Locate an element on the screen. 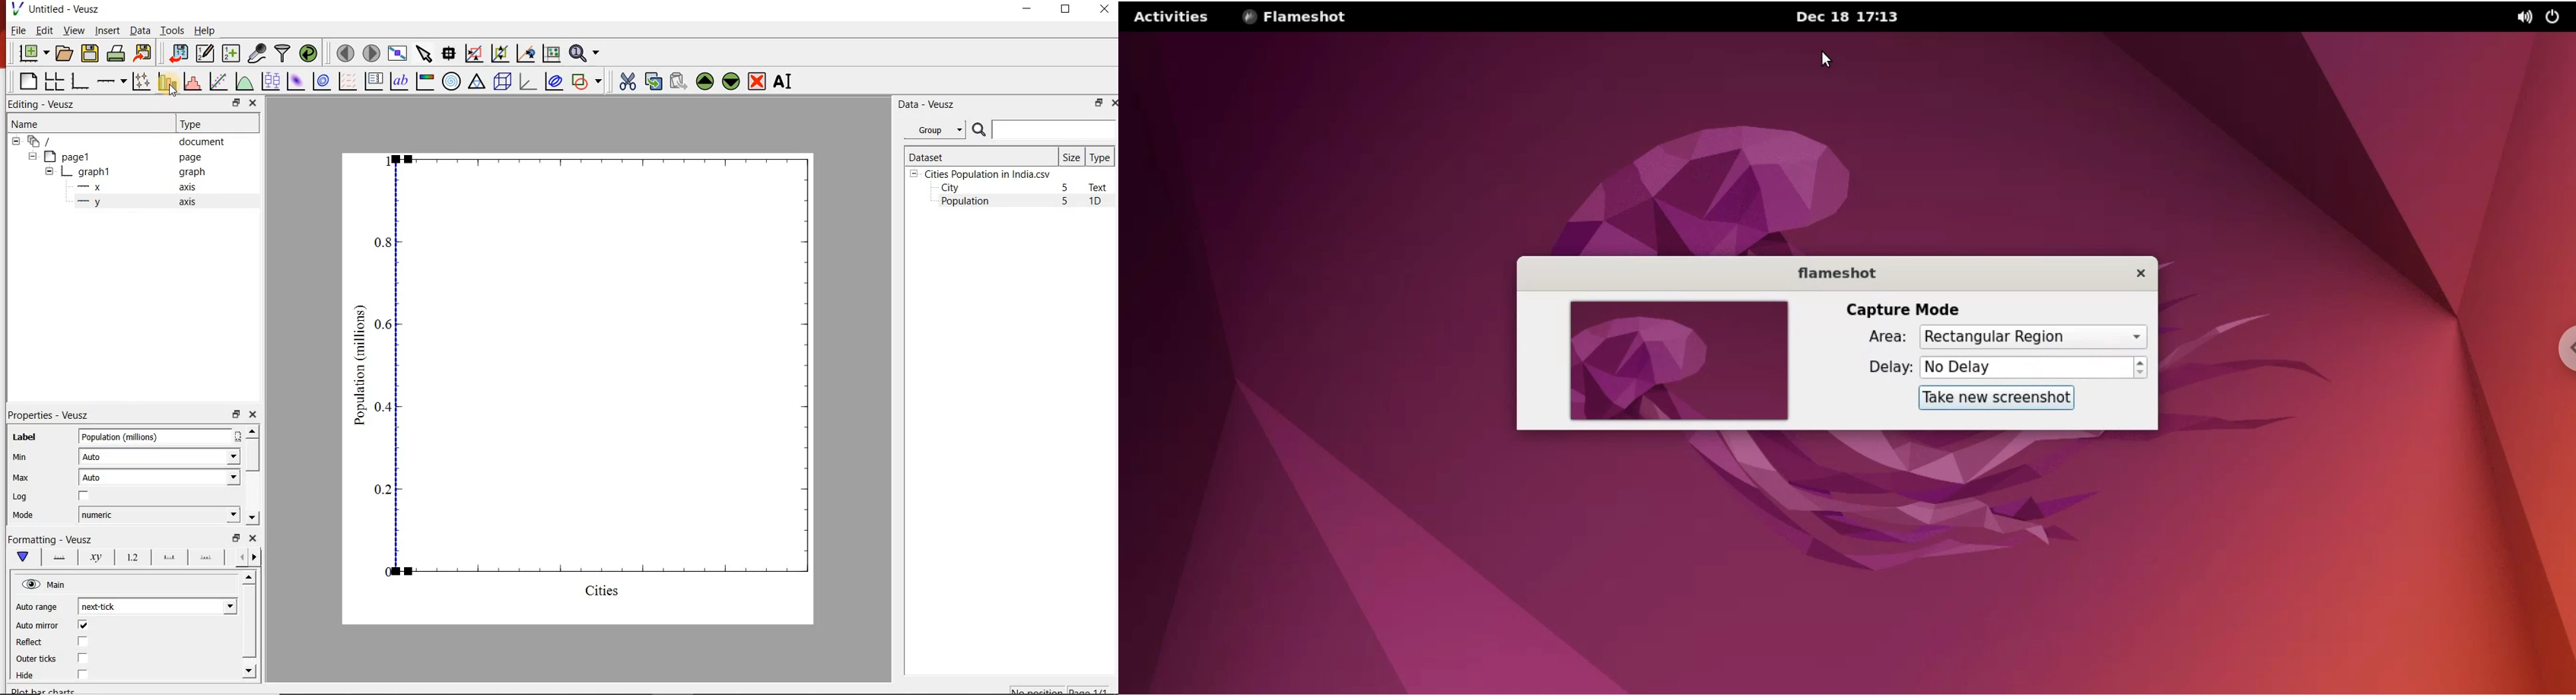  check/uncheck is located at coordinates (84, 496).